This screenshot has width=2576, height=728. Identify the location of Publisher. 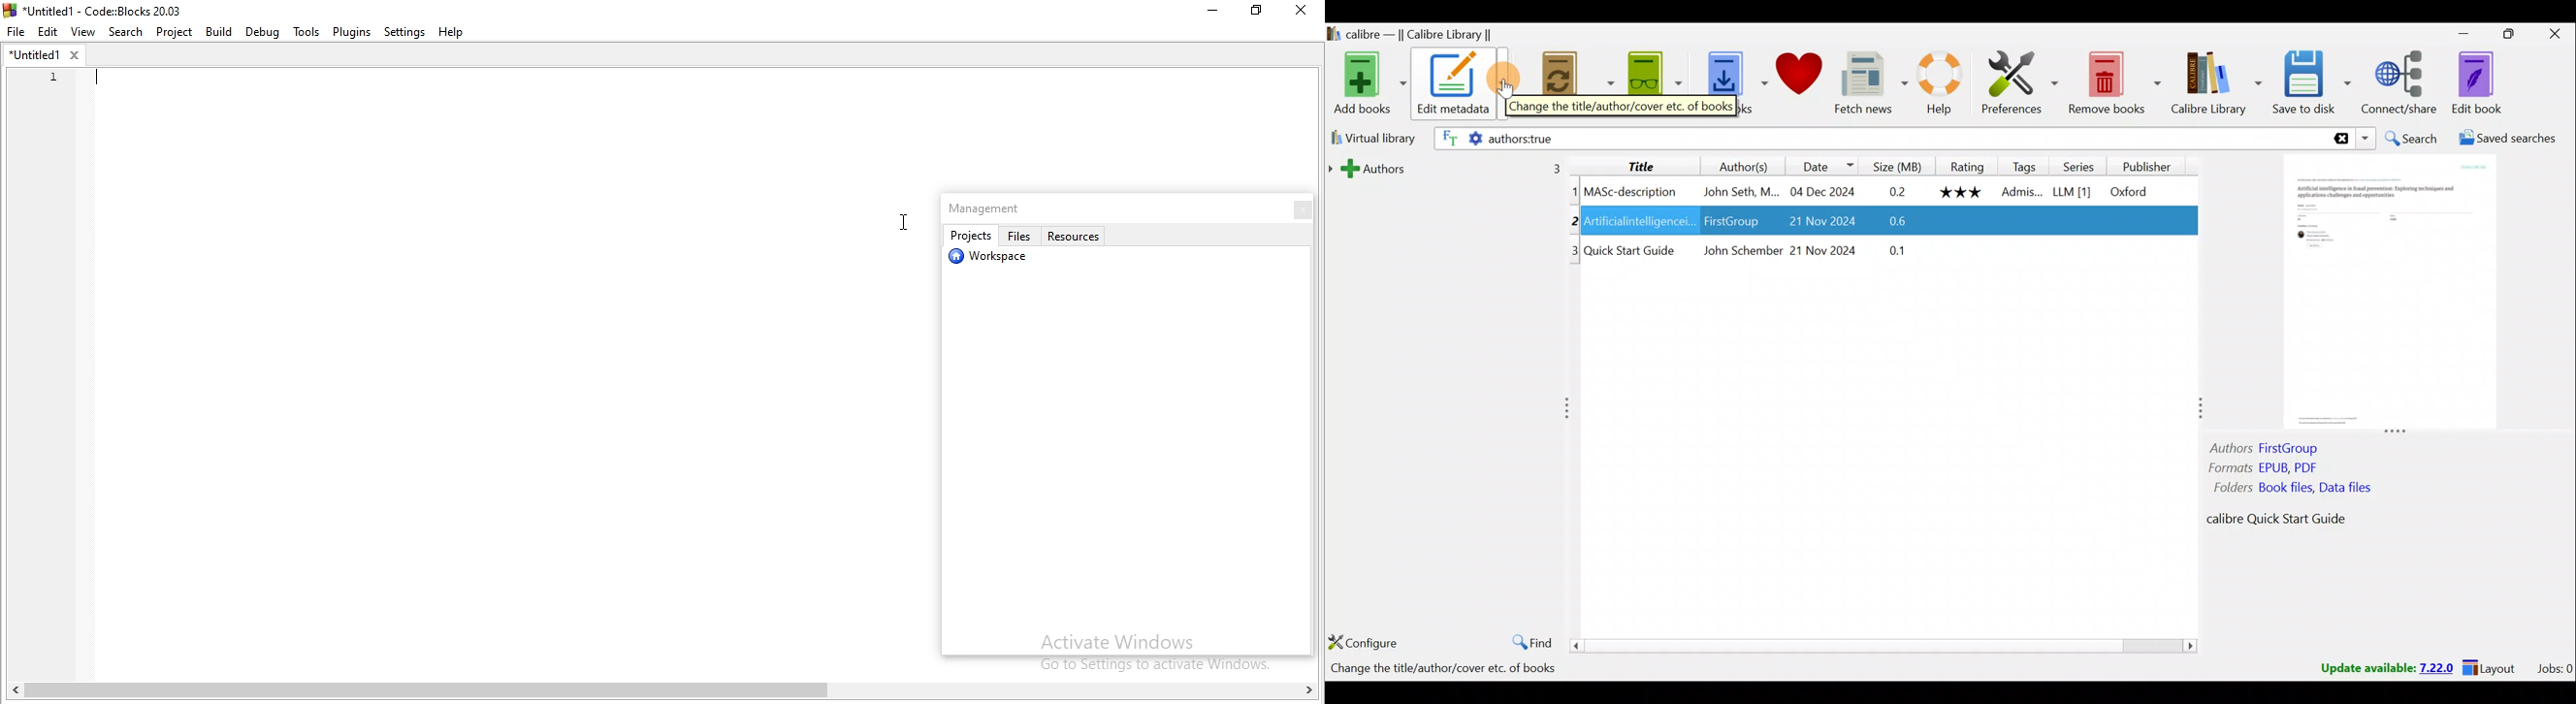
(2151, 165).